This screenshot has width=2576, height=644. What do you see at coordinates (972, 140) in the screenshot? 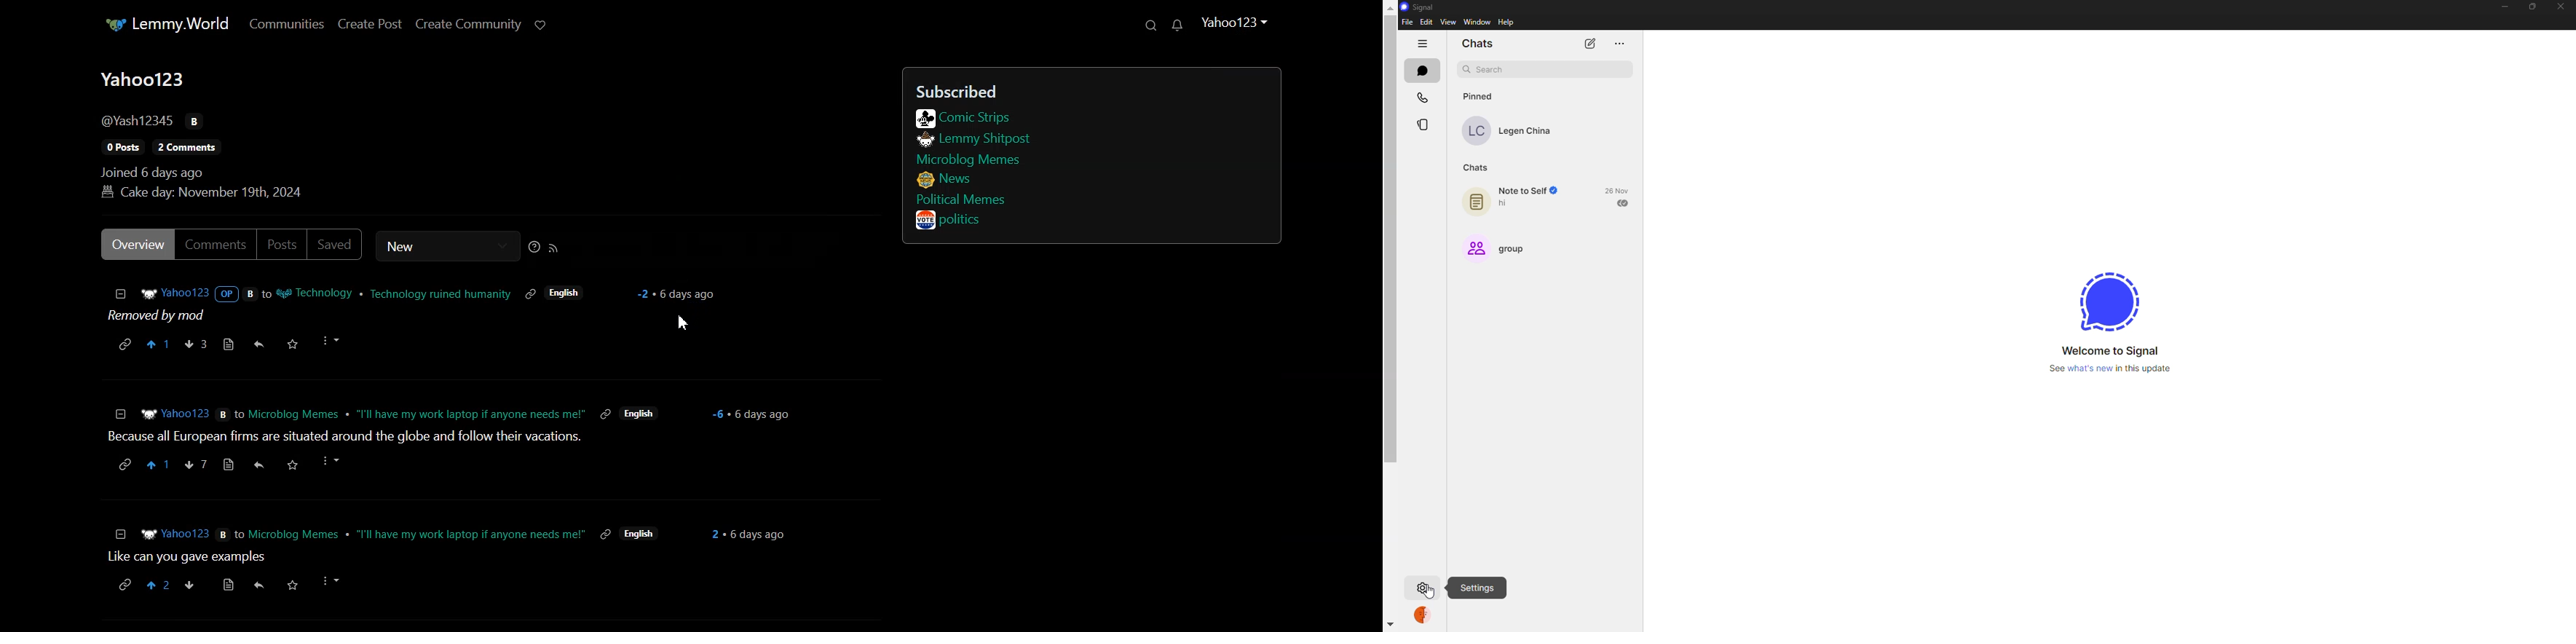
I see `lemmy shitpost` at bounding box center [972, 140].